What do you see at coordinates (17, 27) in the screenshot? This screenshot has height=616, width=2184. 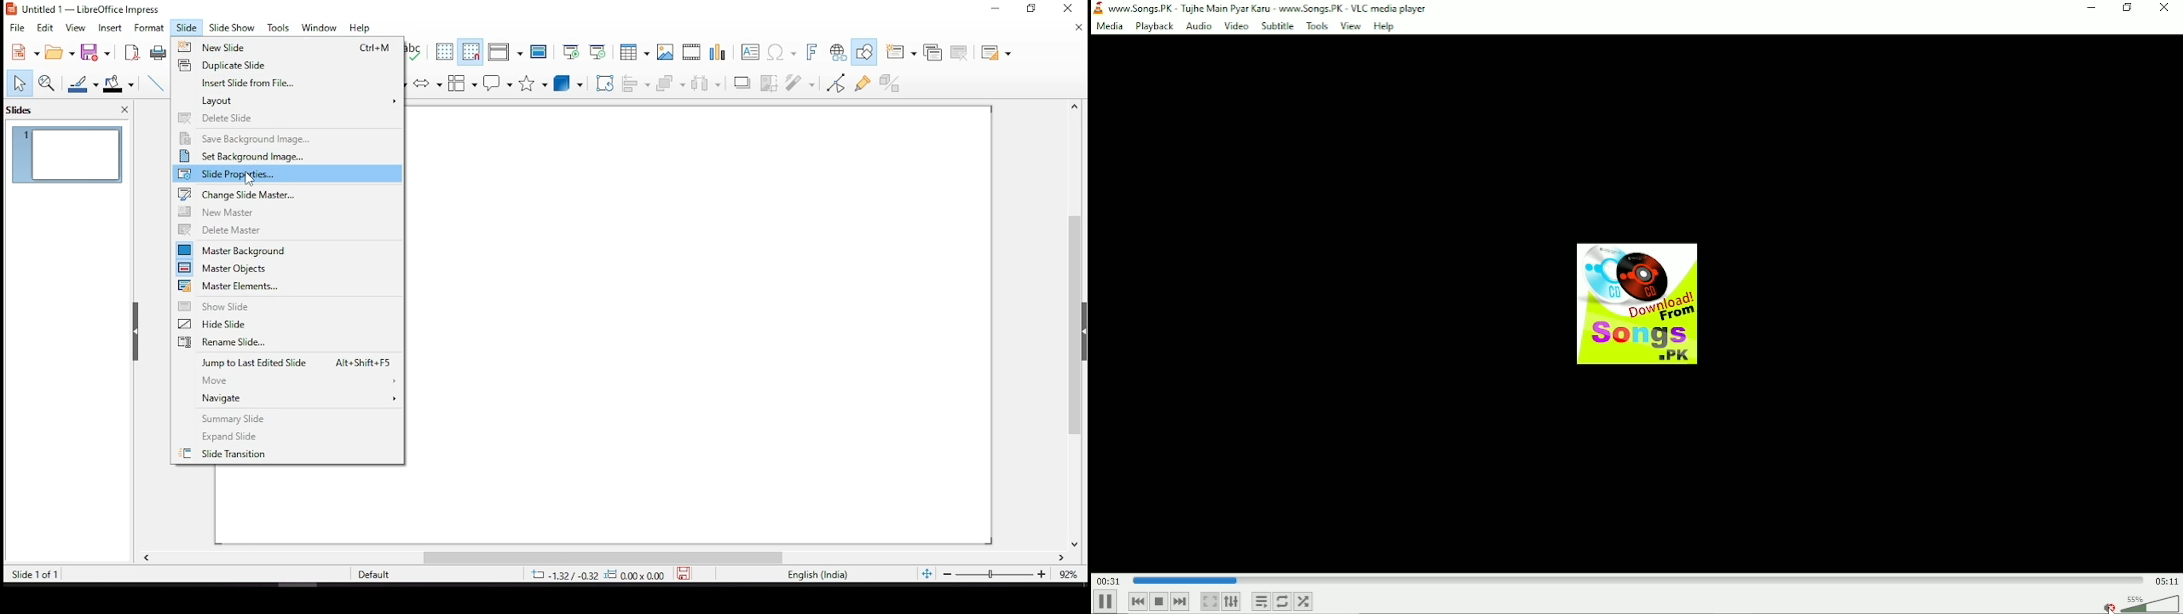 I see `file` at bounding box center [17, 27].